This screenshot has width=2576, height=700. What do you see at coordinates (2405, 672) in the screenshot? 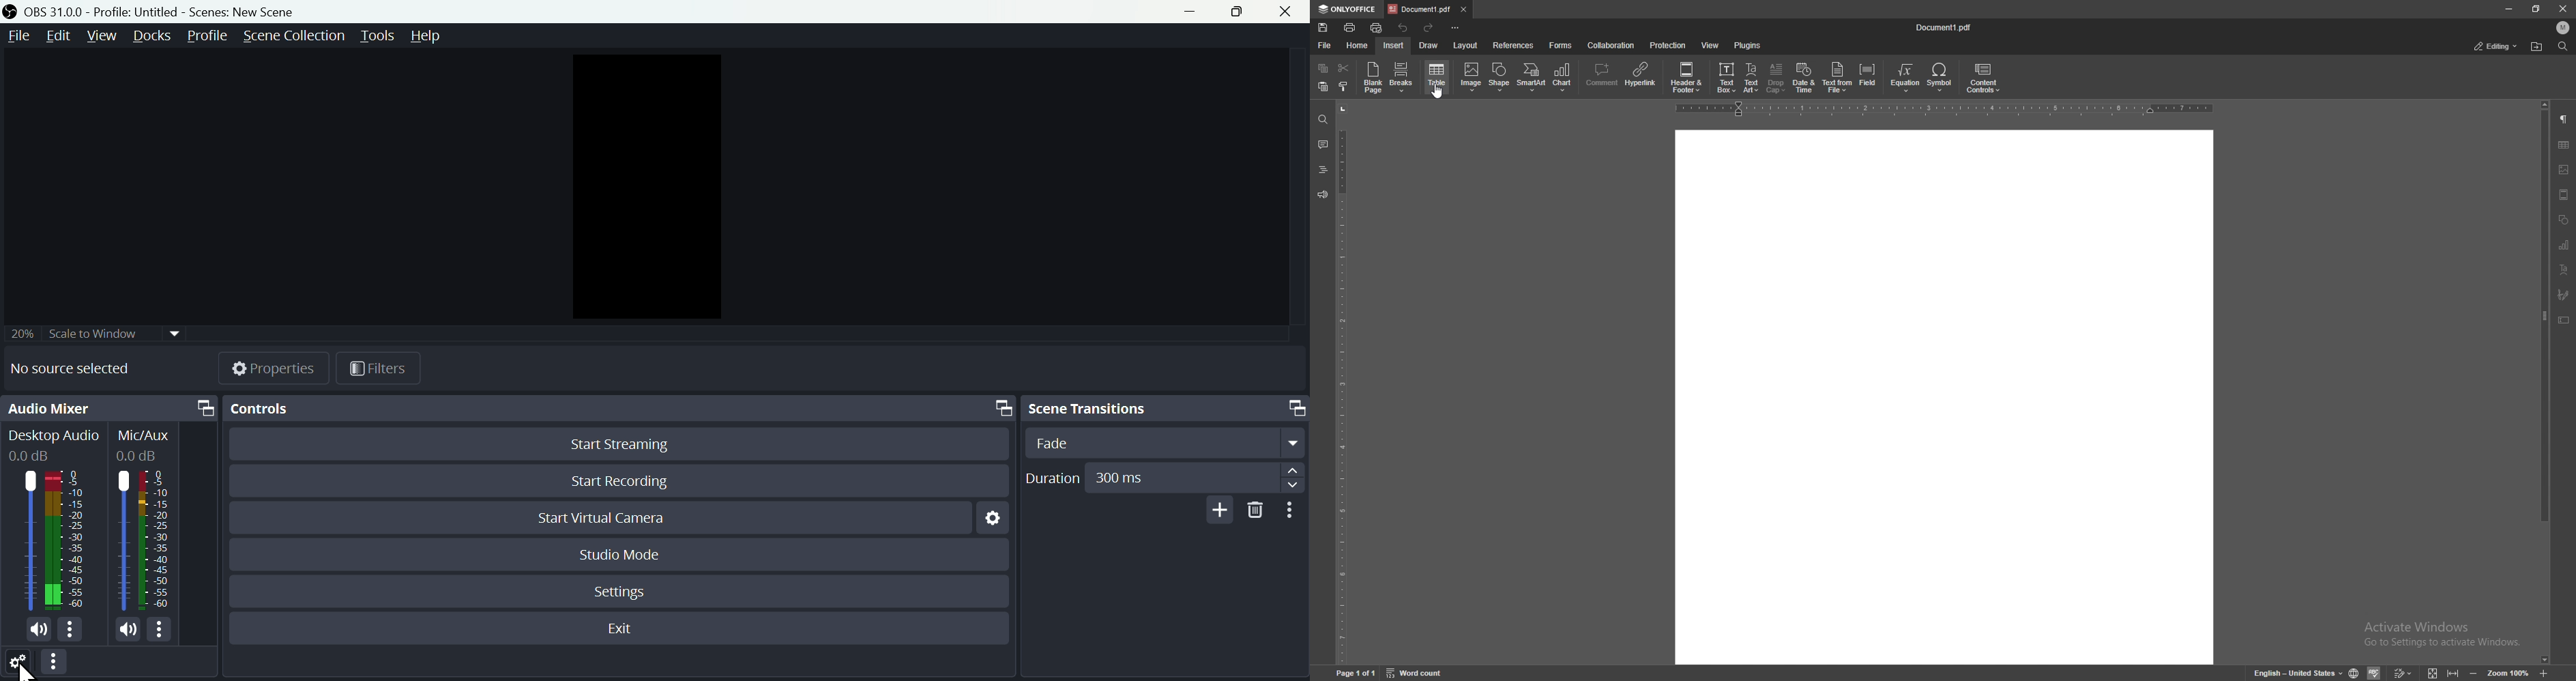
I see `track changes` at bounding box center [2405, 672].